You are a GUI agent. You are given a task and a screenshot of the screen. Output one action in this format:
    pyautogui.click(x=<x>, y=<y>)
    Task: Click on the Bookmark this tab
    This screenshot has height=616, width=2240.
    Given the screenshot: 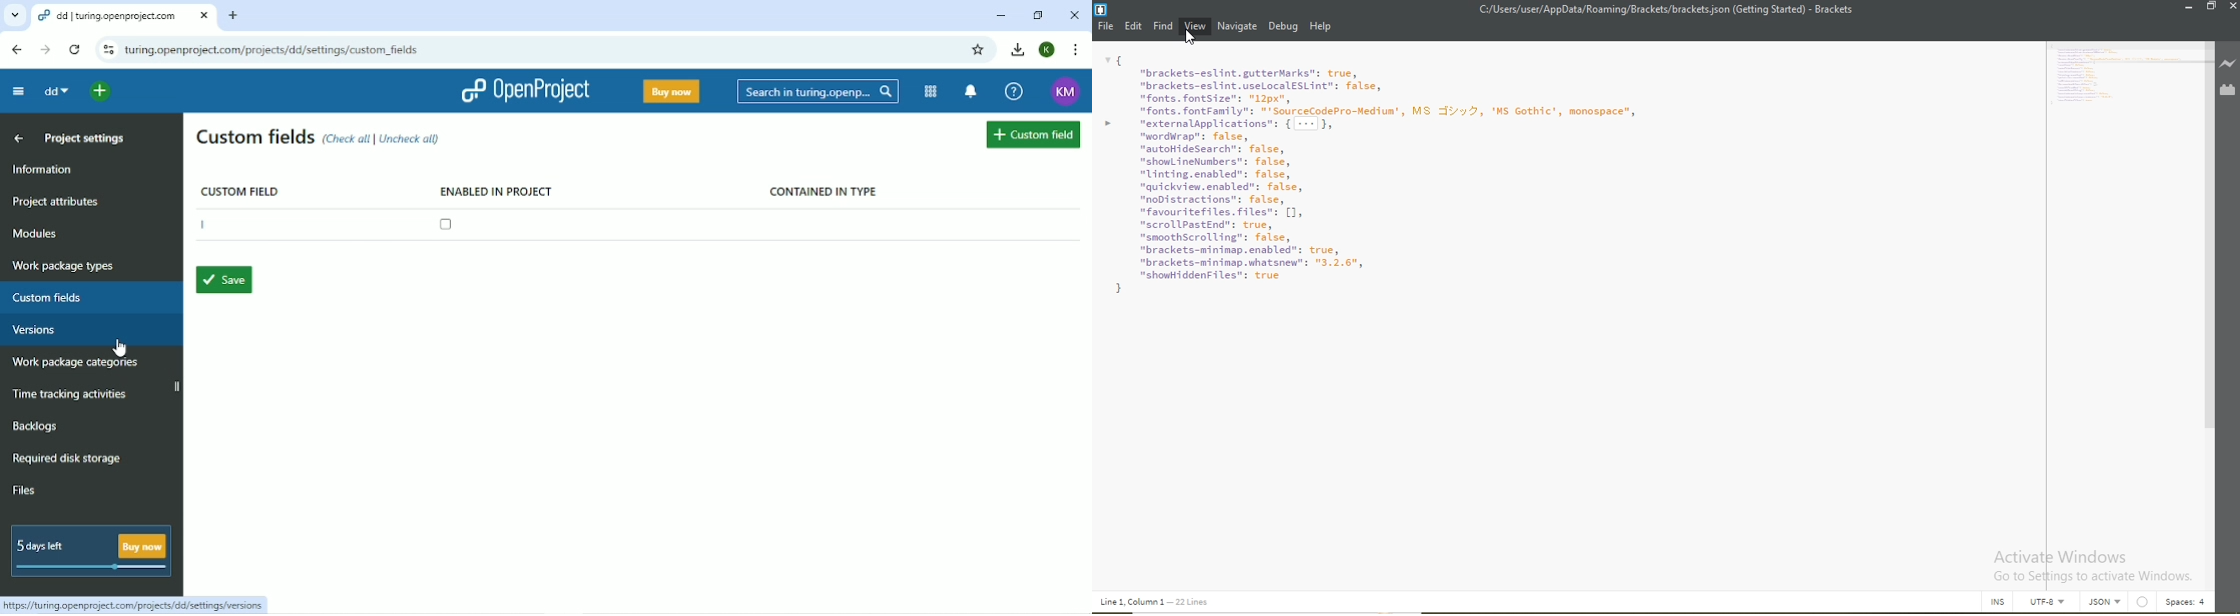 What is the action you would take?
    pyautogui.click(x=977, y=50)
    